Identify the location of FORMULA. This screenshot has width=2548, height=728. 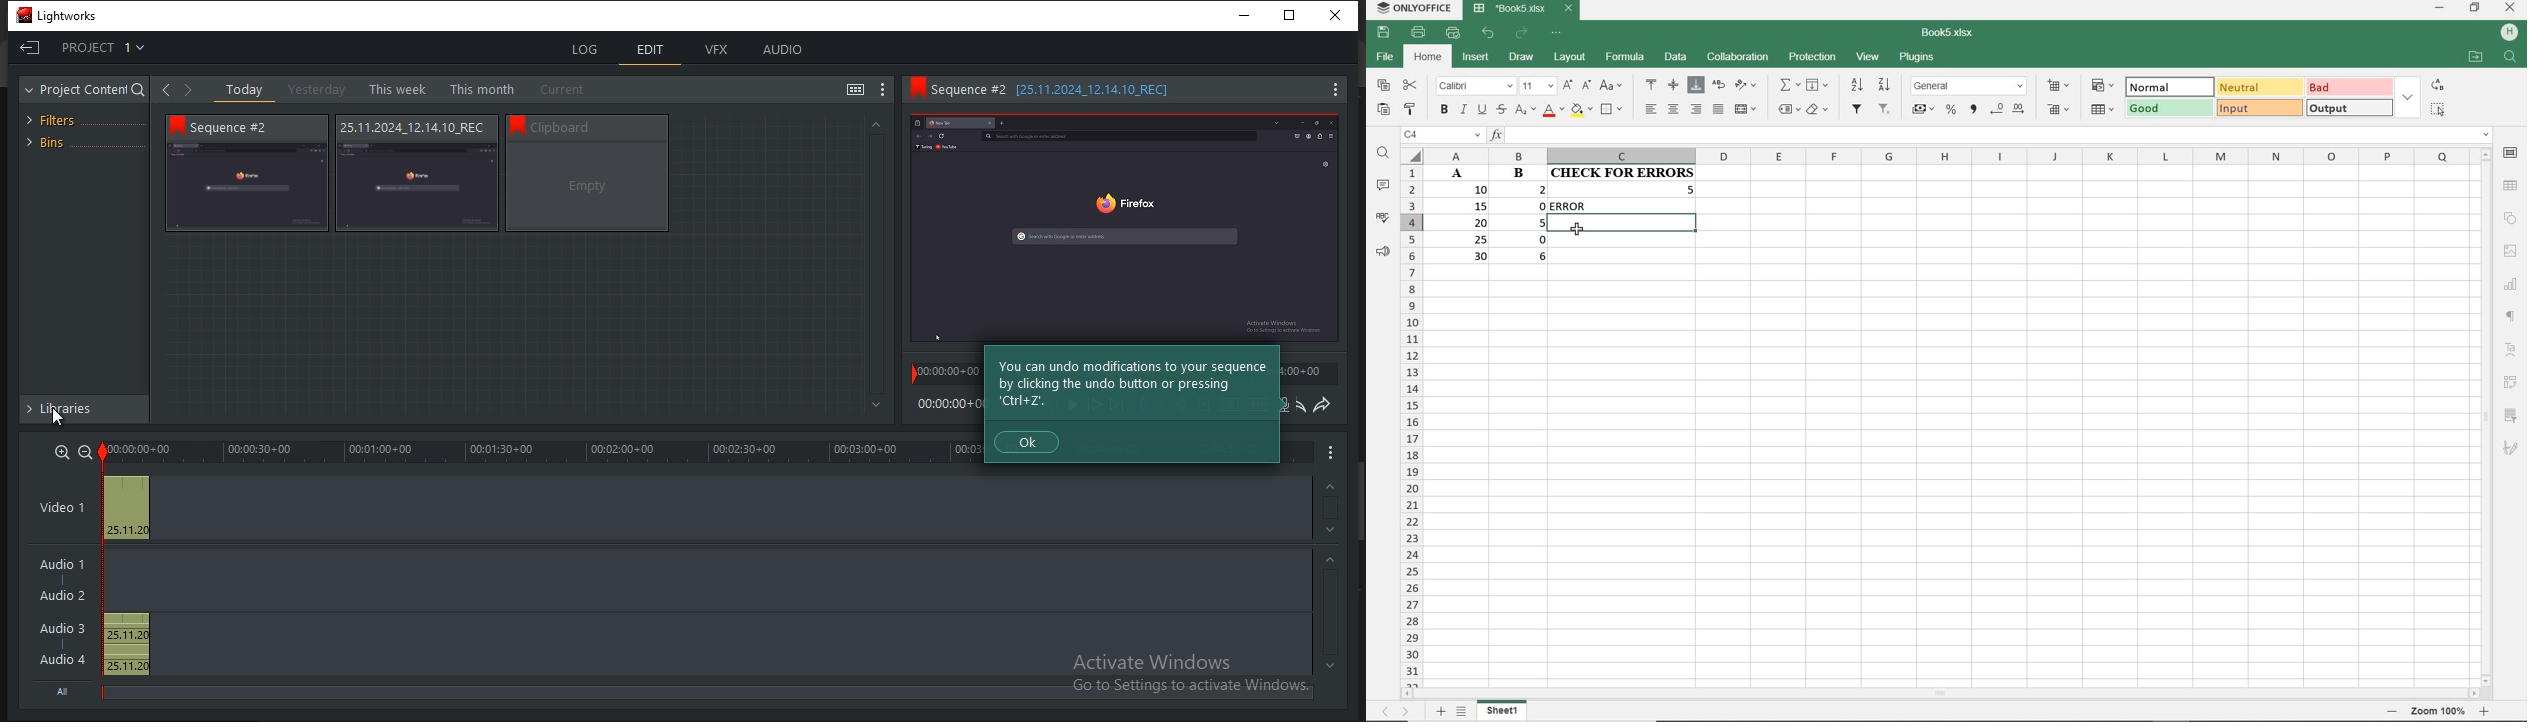
(1625, 59).